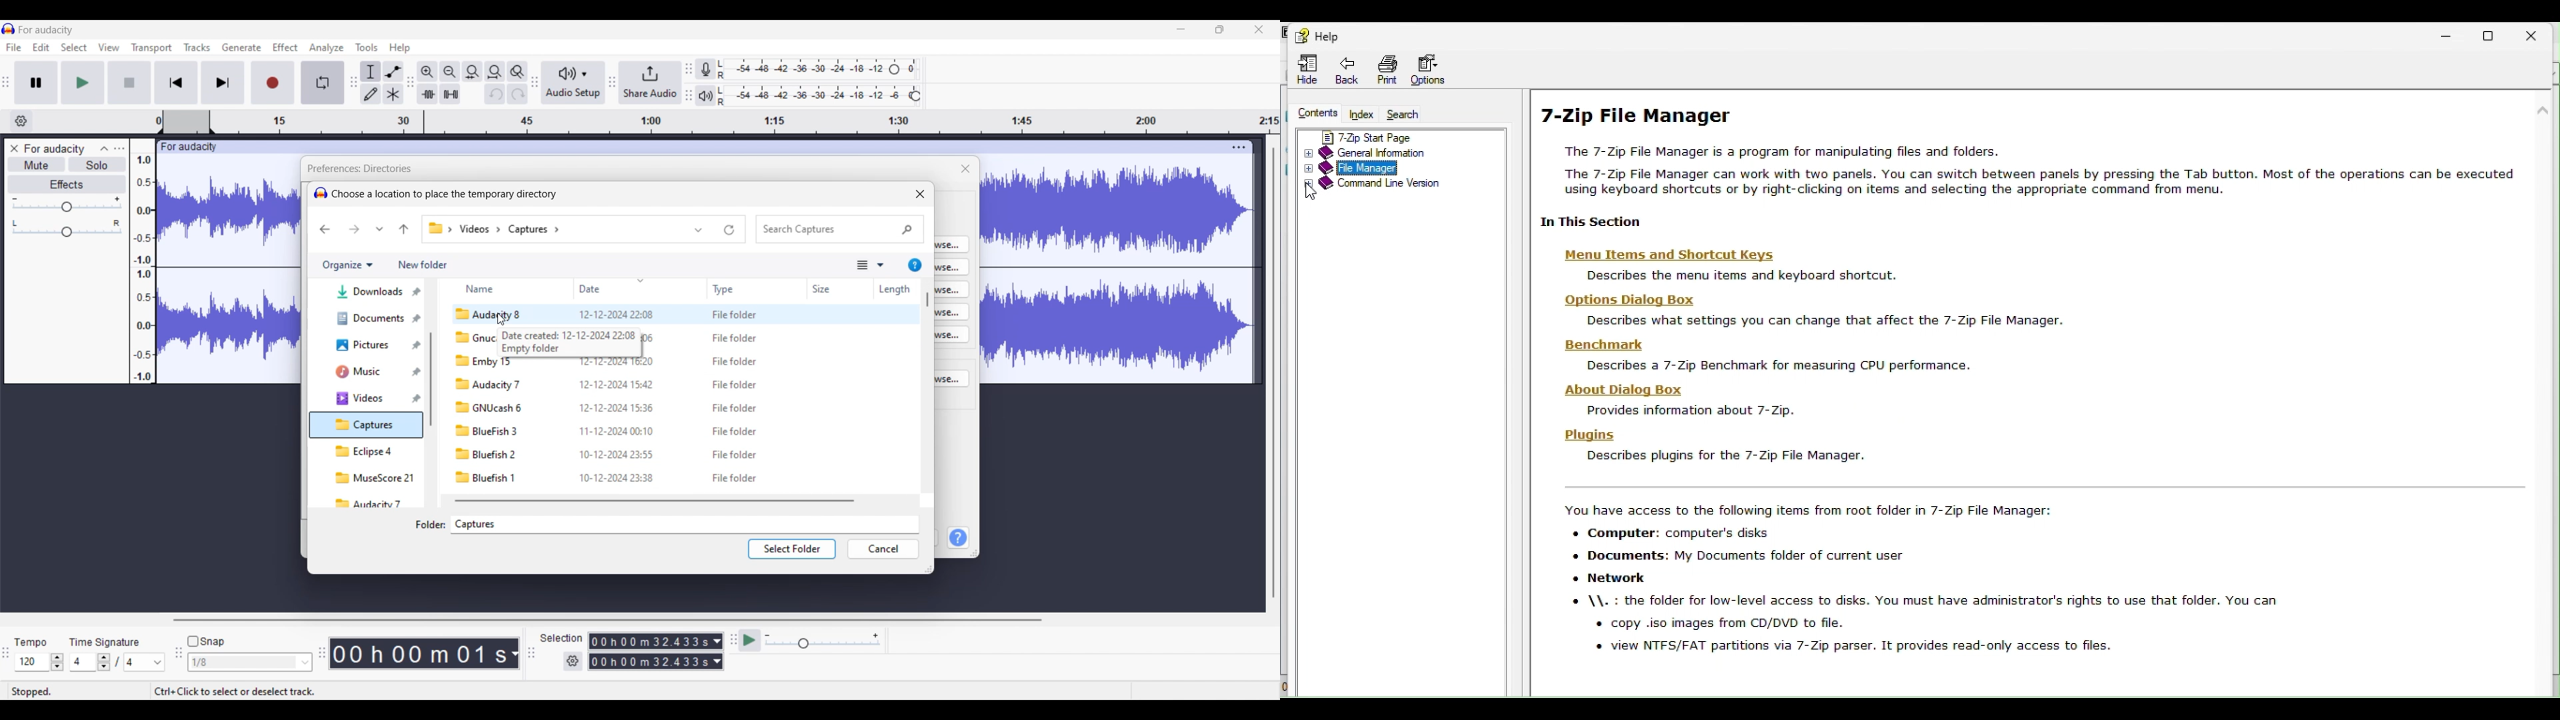 The height and width of the screenshot is (728, 2576). I want to click on 7-Zip File Manager
The 7-Zip File Manager is a program for manipulating files and folders.
The 7-Zip File Manager can work with two panels. You can switch between panels by pressing the Tab button. Most of the operations can be executed
Sailne Sisaieliedunstunteay Be dii-oliaiie sil Sines ma enfbaiion: Ser tissue Gammmuad Sous tut:, so click(2027, 150).